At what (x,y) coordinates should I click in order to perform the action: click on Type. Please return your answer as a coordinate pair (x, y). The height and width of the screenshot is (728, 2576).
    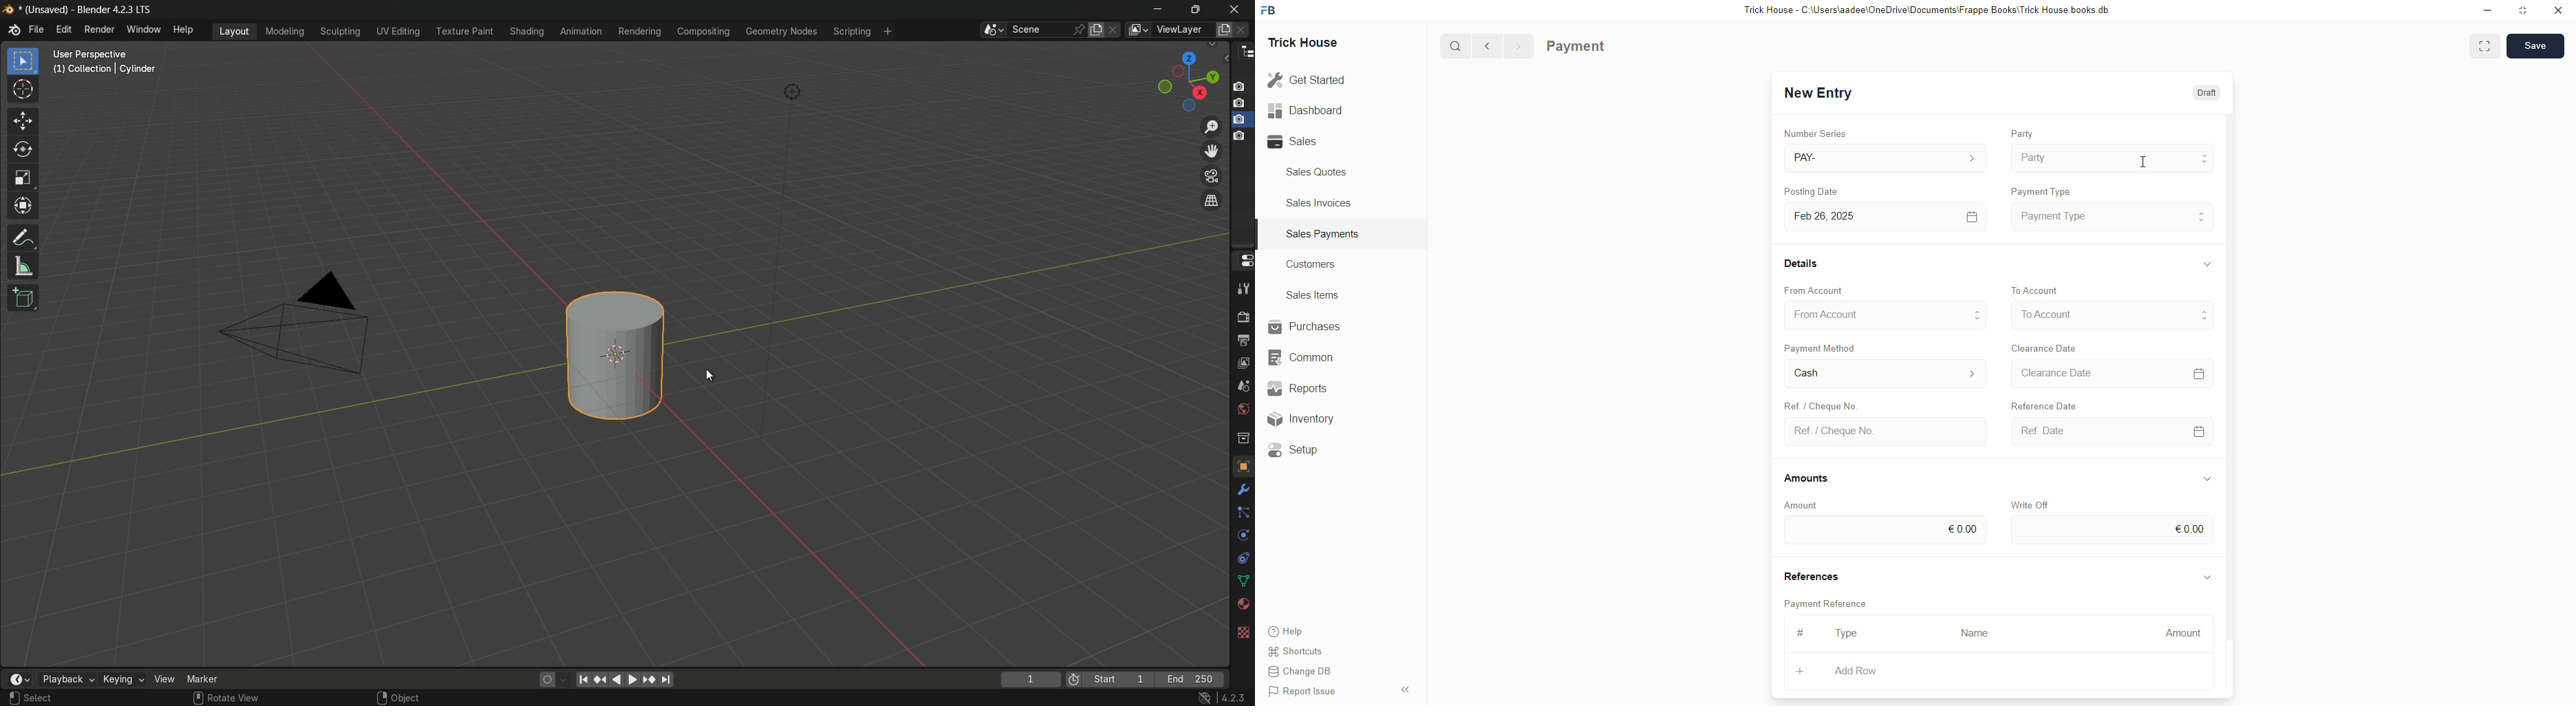
    Looking at the image, I should click on (1847, 634).